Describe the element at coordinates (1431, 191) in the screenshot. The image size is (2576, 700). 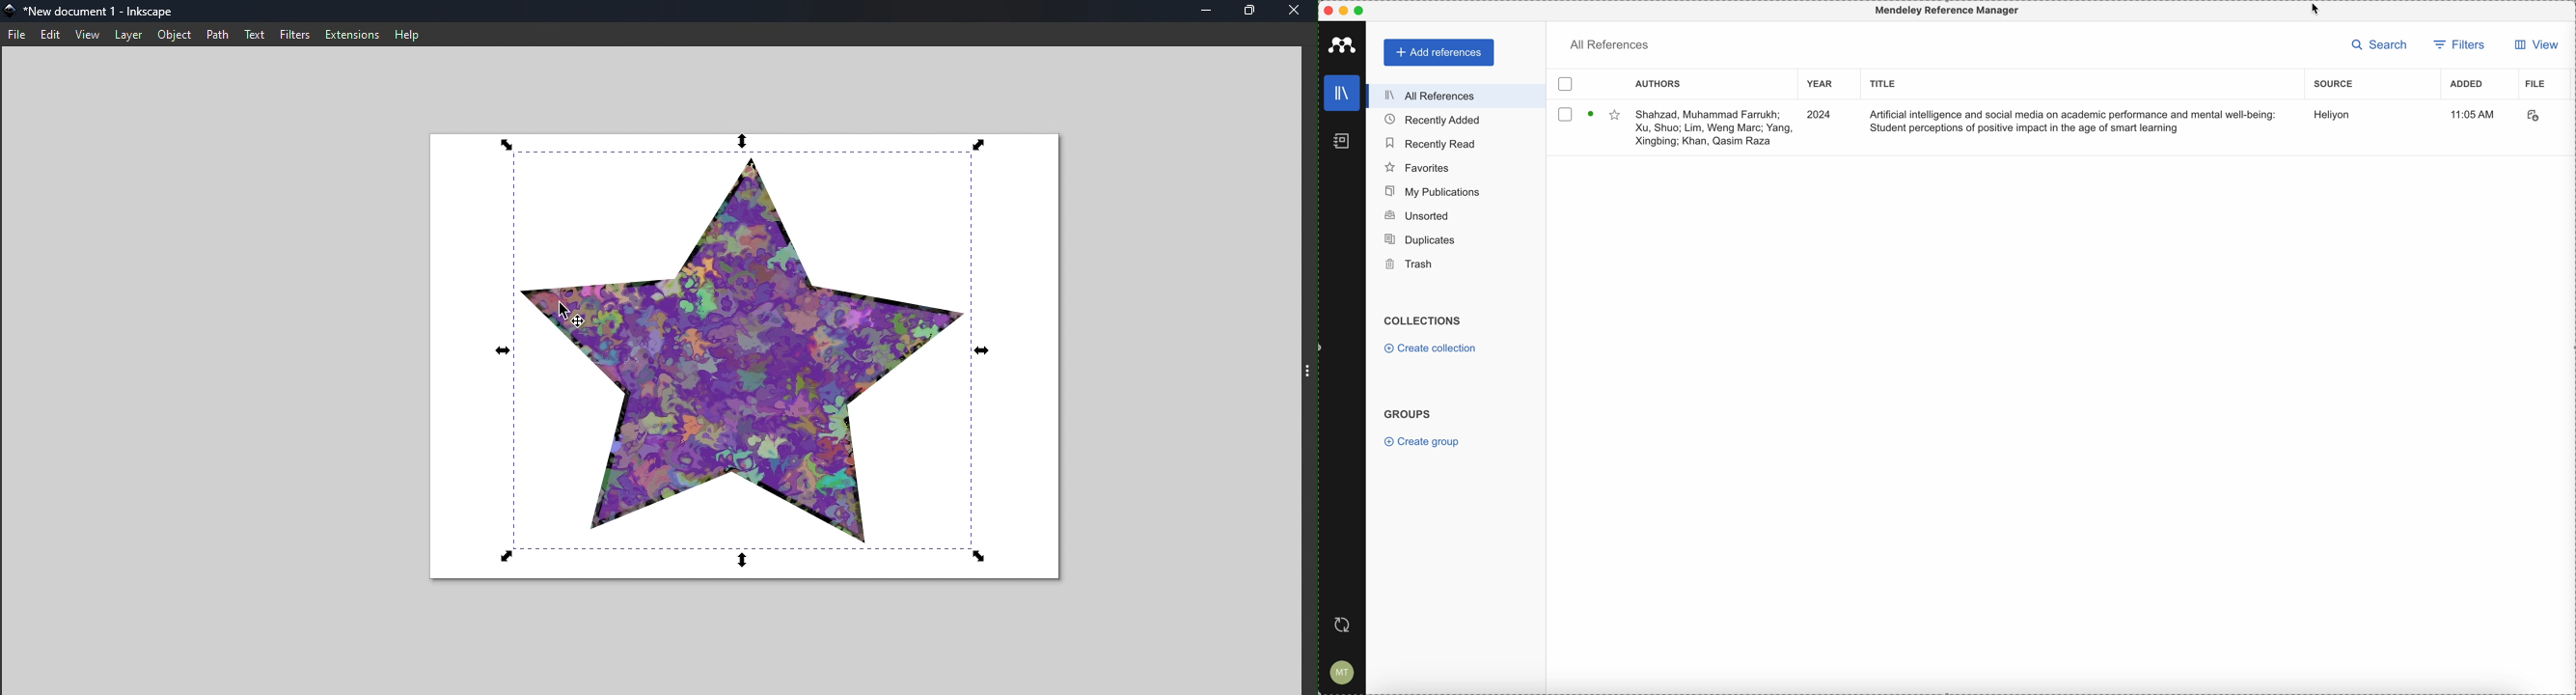
I see `my publications` at that location.